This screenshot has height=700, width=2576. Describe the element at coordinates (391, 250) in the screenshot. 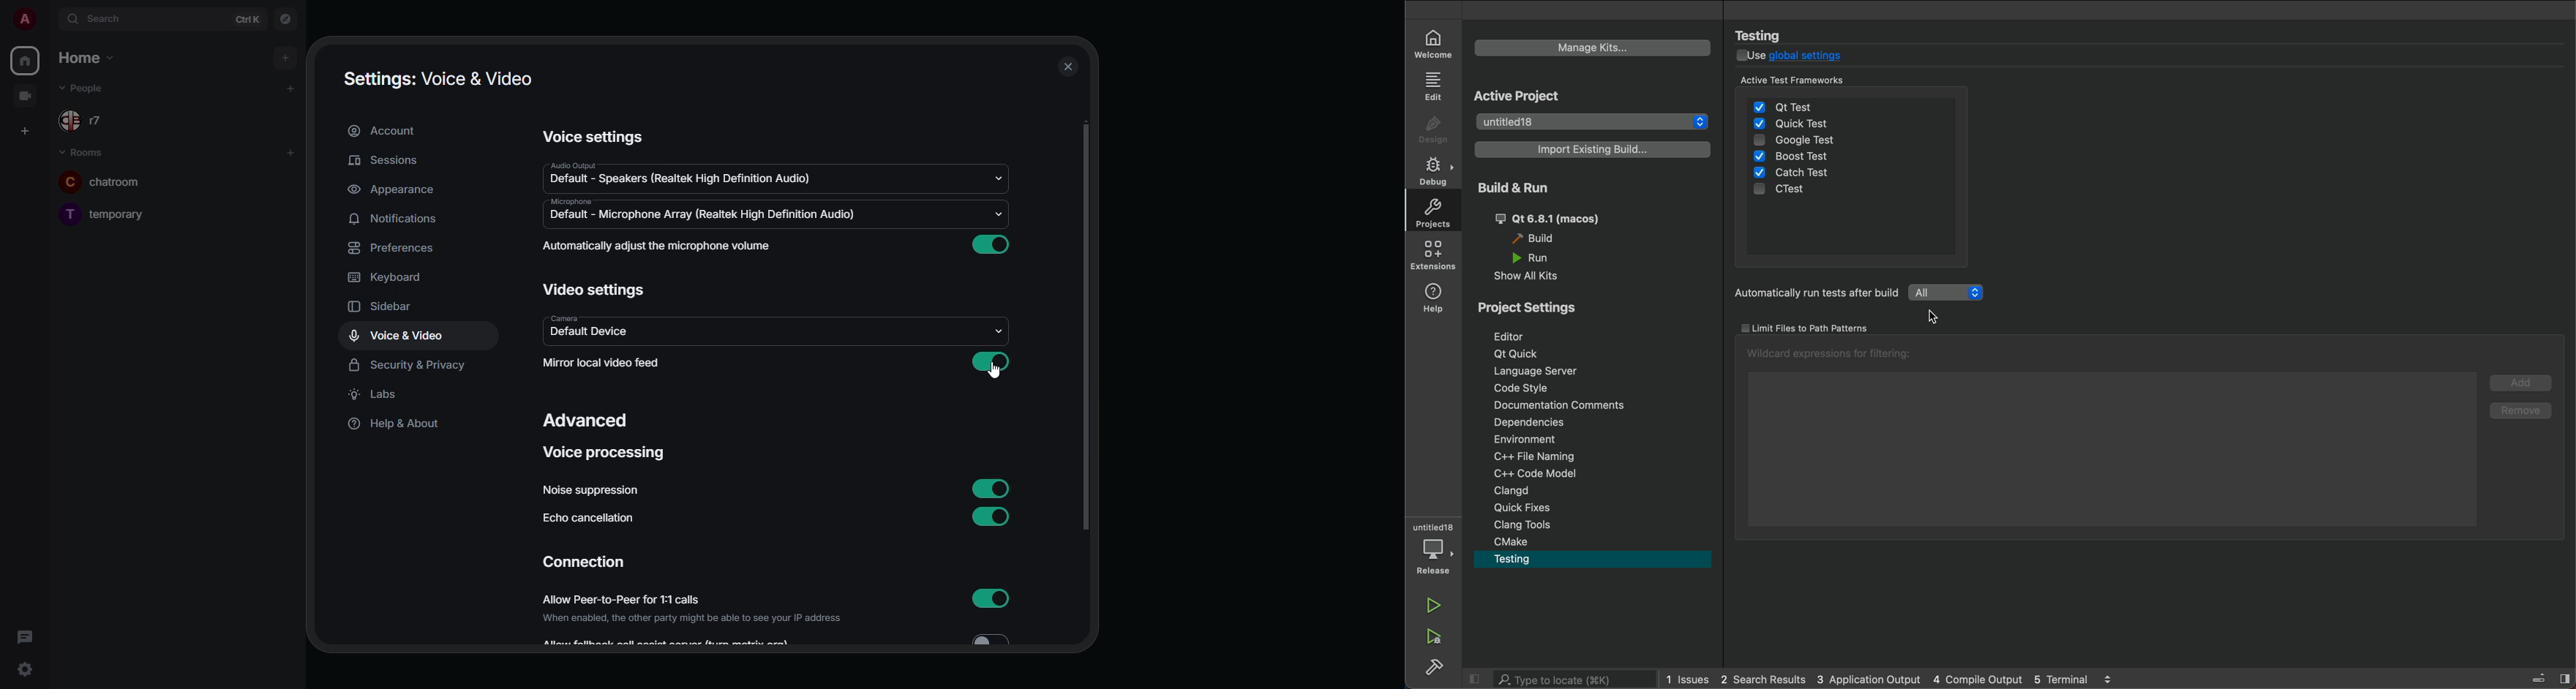

I see `preferences` at that location.